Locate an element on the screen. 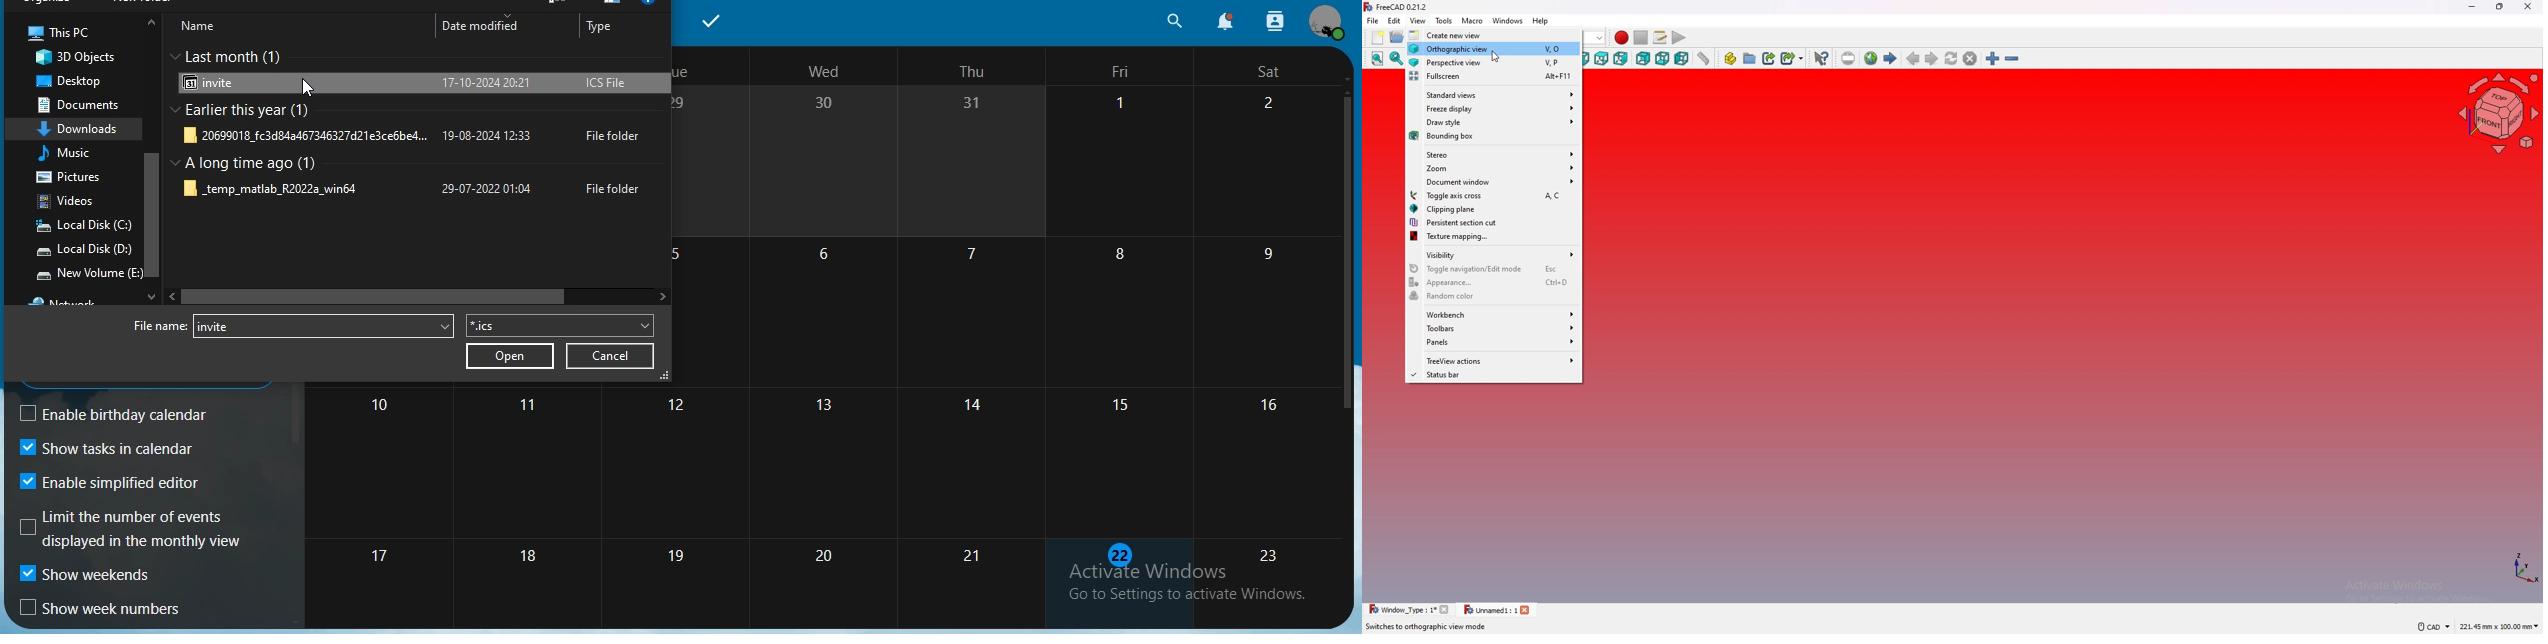 Image resolution: width=2548 pixels, height=644 pixels. axis is located at coordinates (2527, 568).